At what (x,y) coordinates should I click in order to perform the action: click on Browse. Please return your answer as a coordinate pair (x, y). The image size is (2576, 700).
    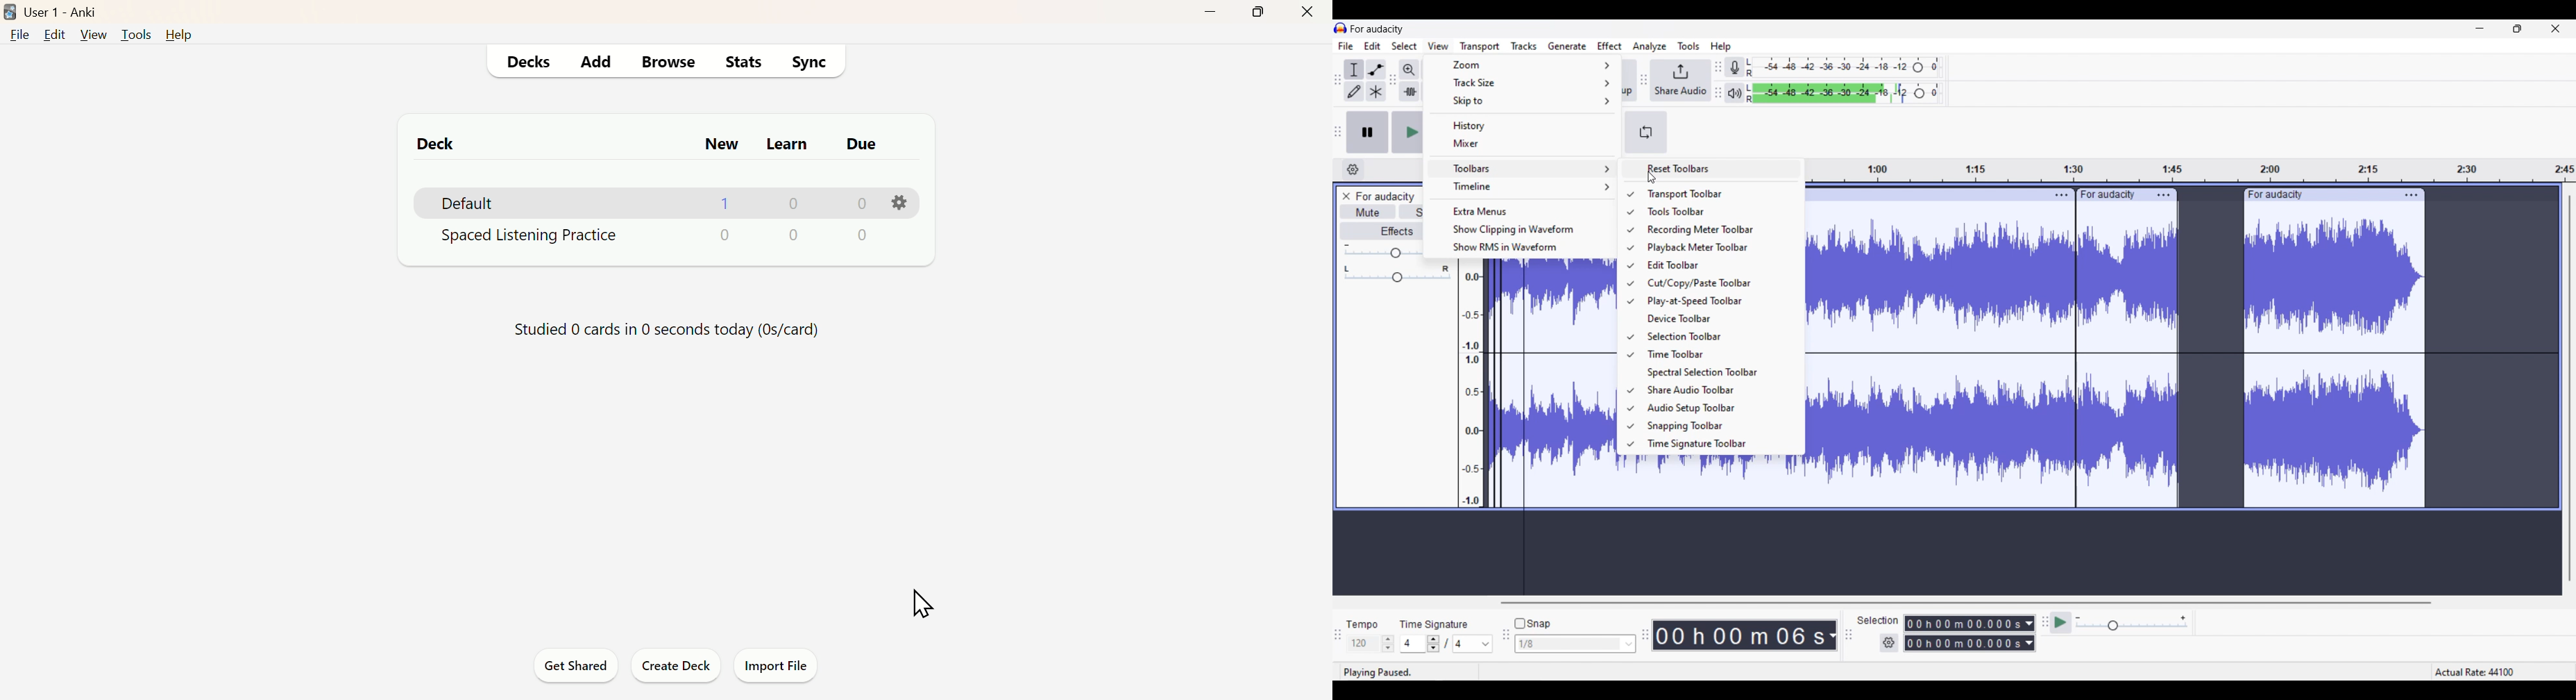
    Looking at the image, I should click on (670, 62).